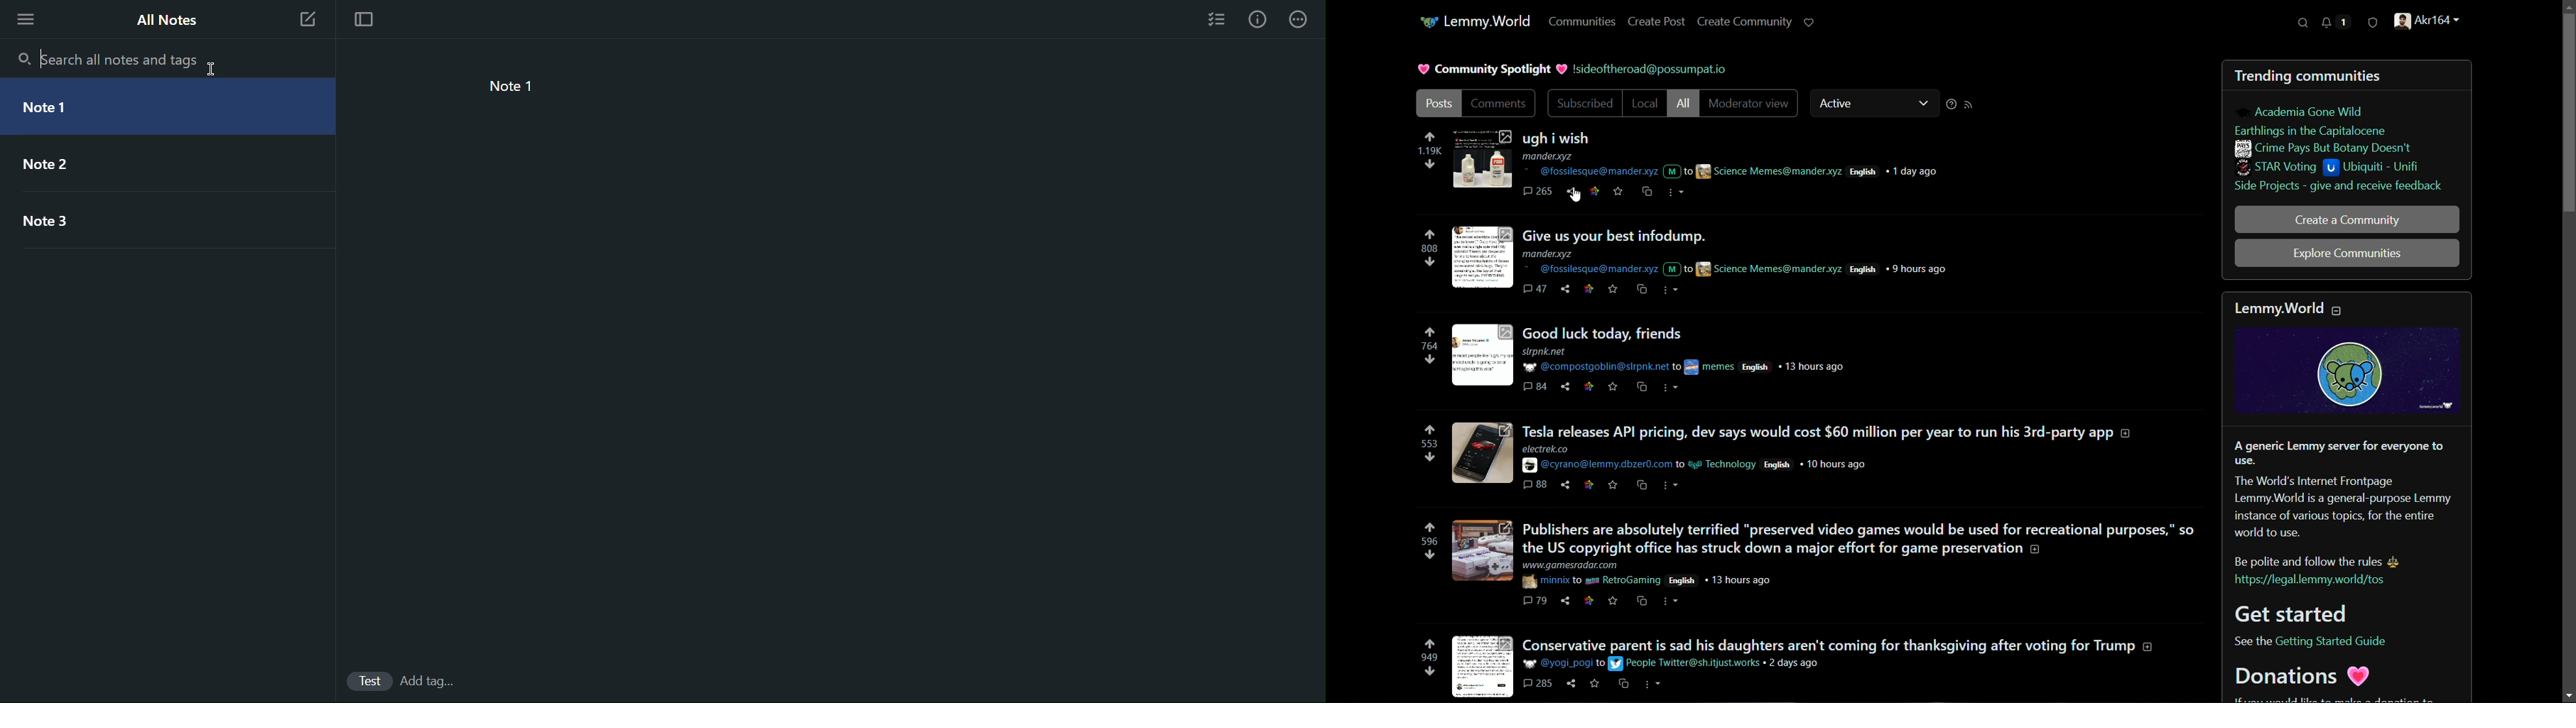 This screenshot has height=728, width=2576. What do you see at coordinates (2277, 168) in the screenshot?
I see `star voting` at bounding box center [2277, 168].